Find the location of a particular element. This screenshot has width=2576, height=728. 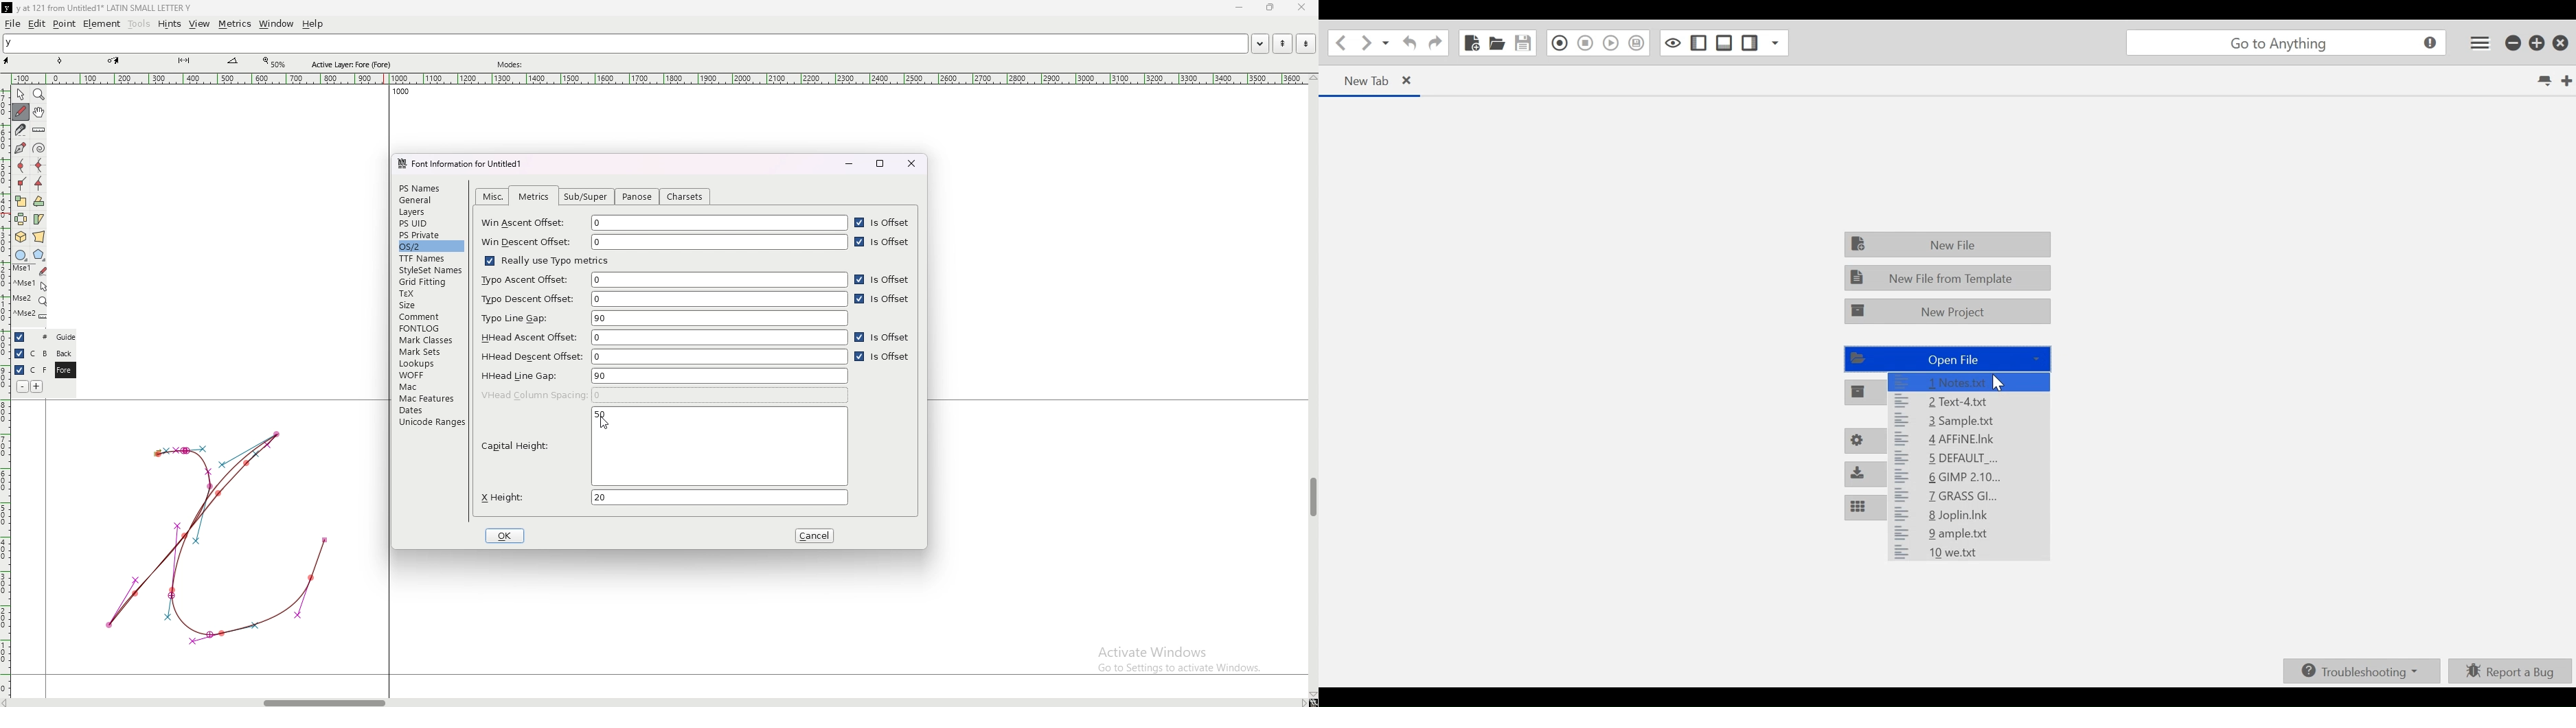

font information for untitled1 is located at coordinates (465, 164).